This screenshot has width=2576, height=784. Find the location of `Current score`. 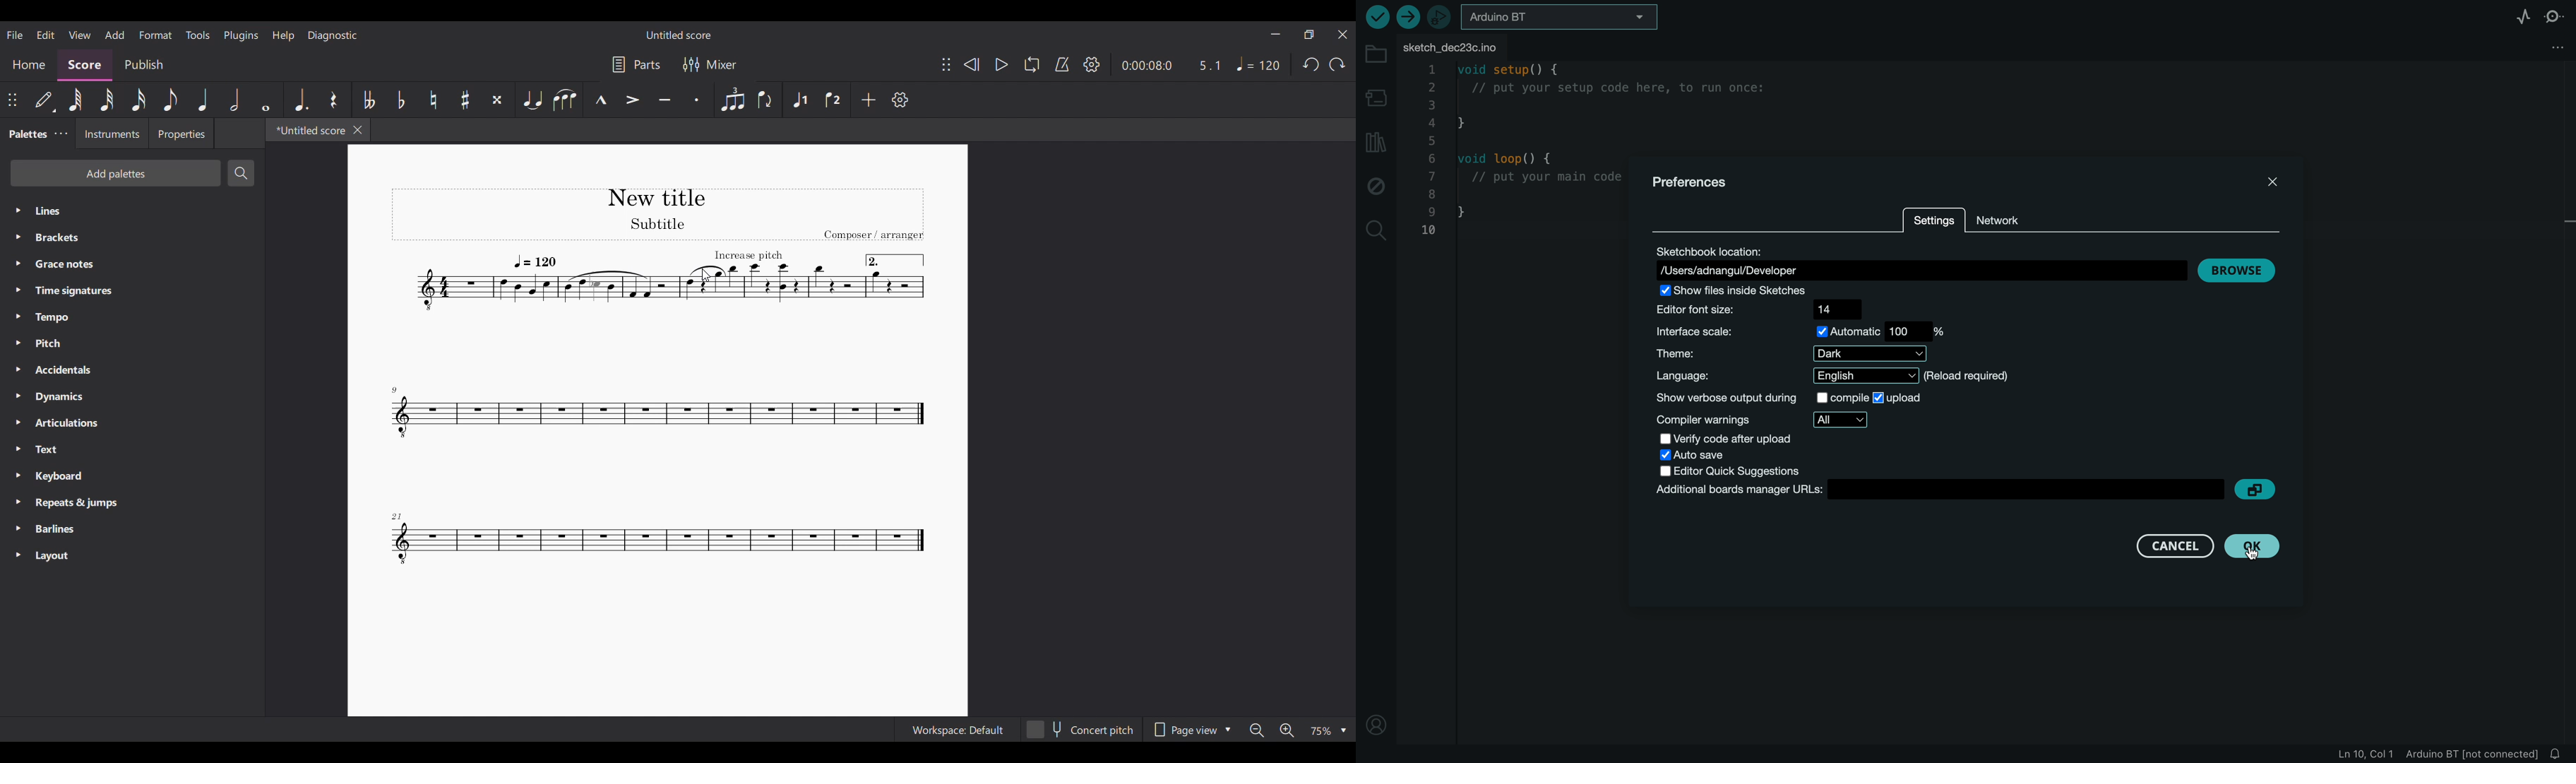

Current score is located at coordinates (658, 431).